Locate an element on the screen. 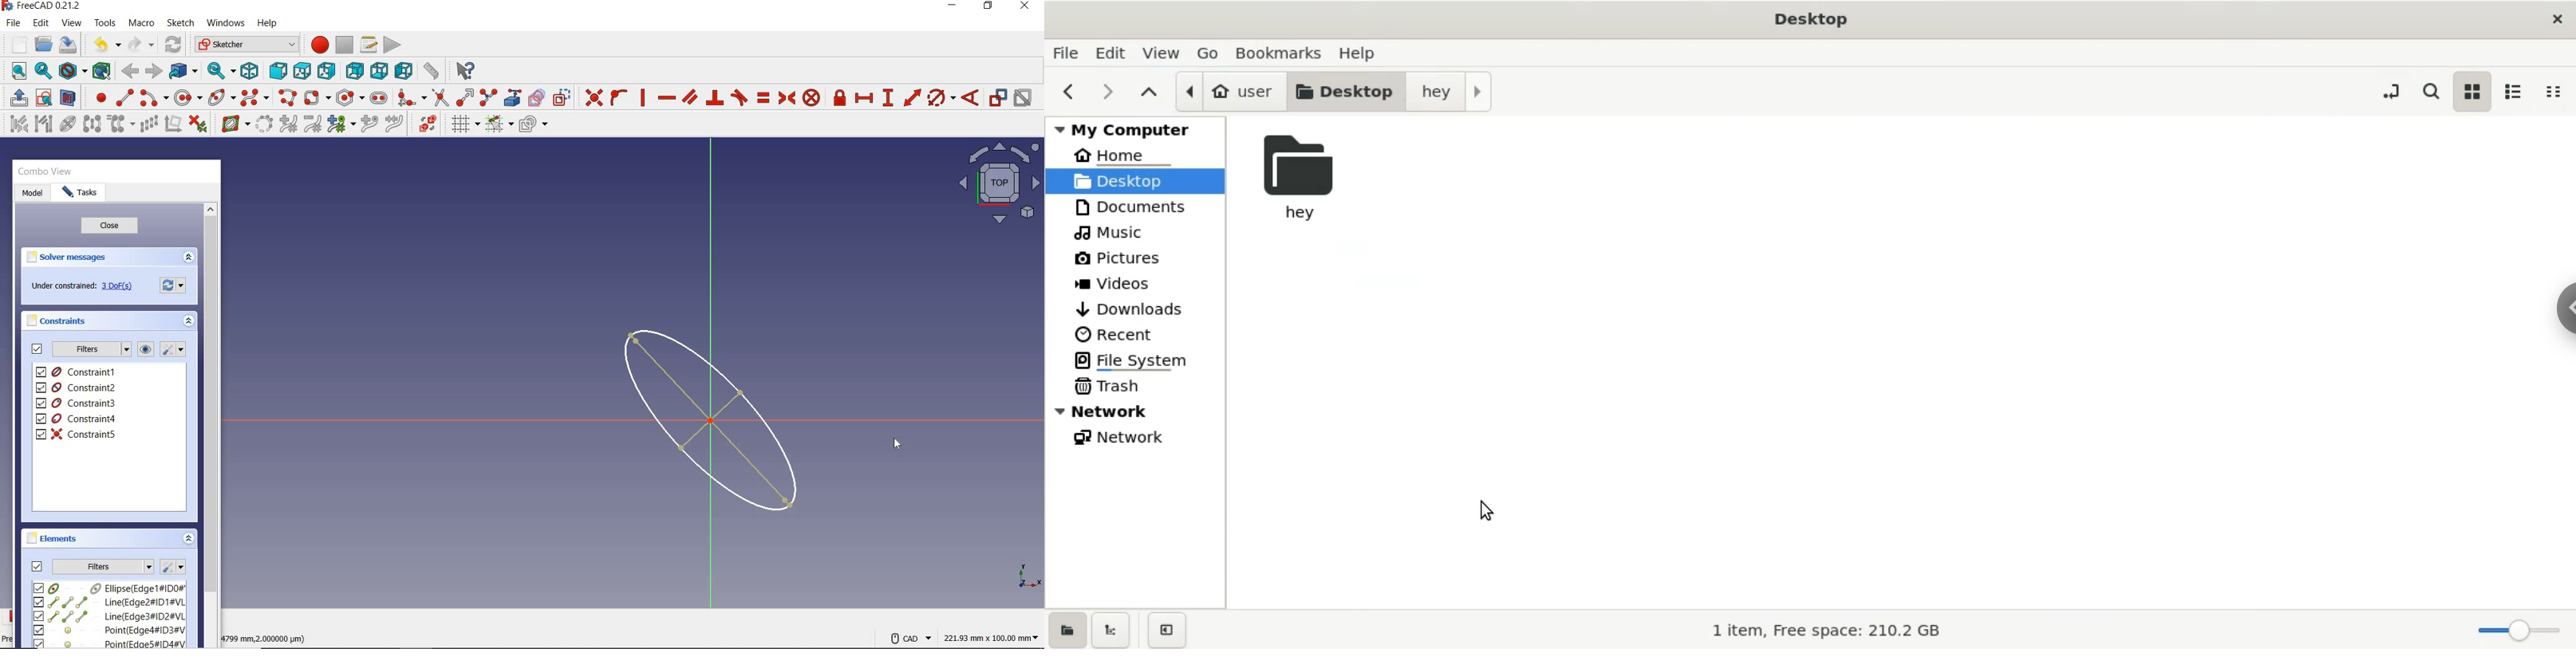  split edge is located at coordinates (489, 97).